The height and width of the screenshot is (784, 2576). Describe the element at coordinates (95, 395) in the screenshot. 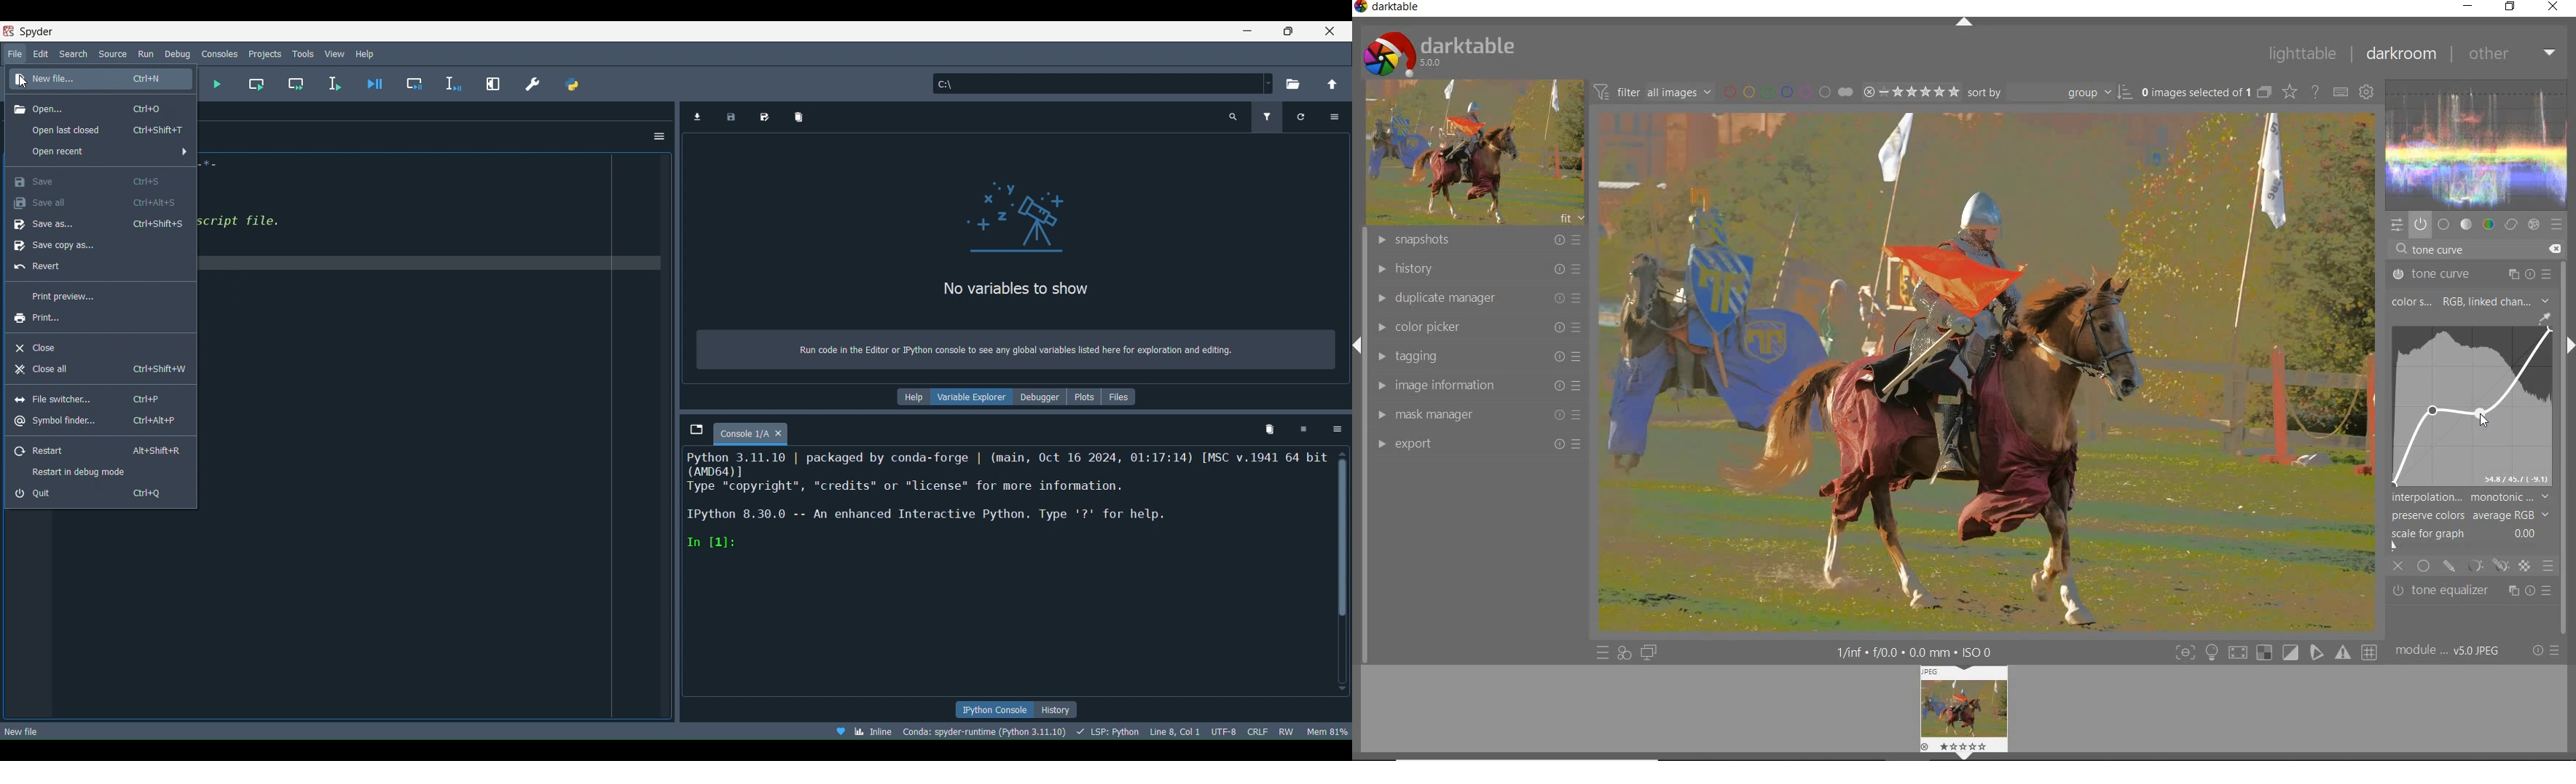

I see `File switcher` at that location.